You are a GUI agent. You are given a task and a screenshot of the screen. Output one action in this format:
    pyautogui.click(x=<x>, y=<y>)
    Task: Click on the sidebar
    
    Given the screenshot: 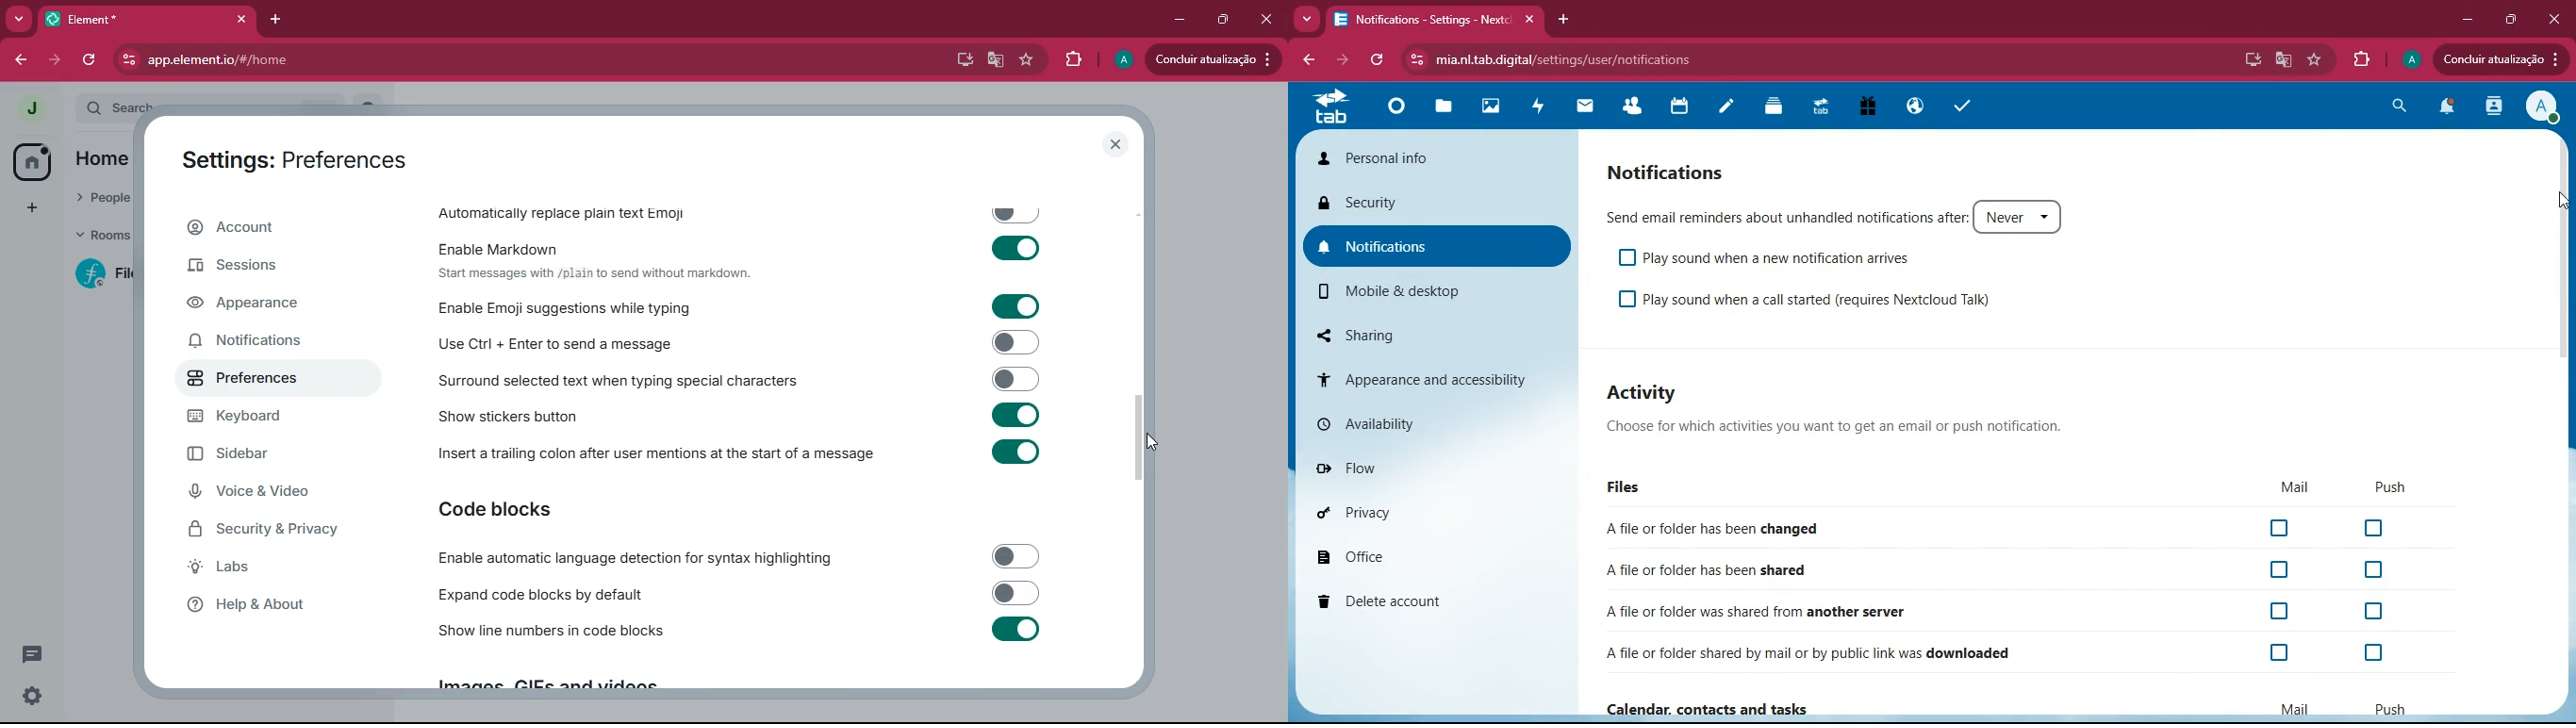 What is the action you would take?
    pyautogui.click(x=262, y=453)
    